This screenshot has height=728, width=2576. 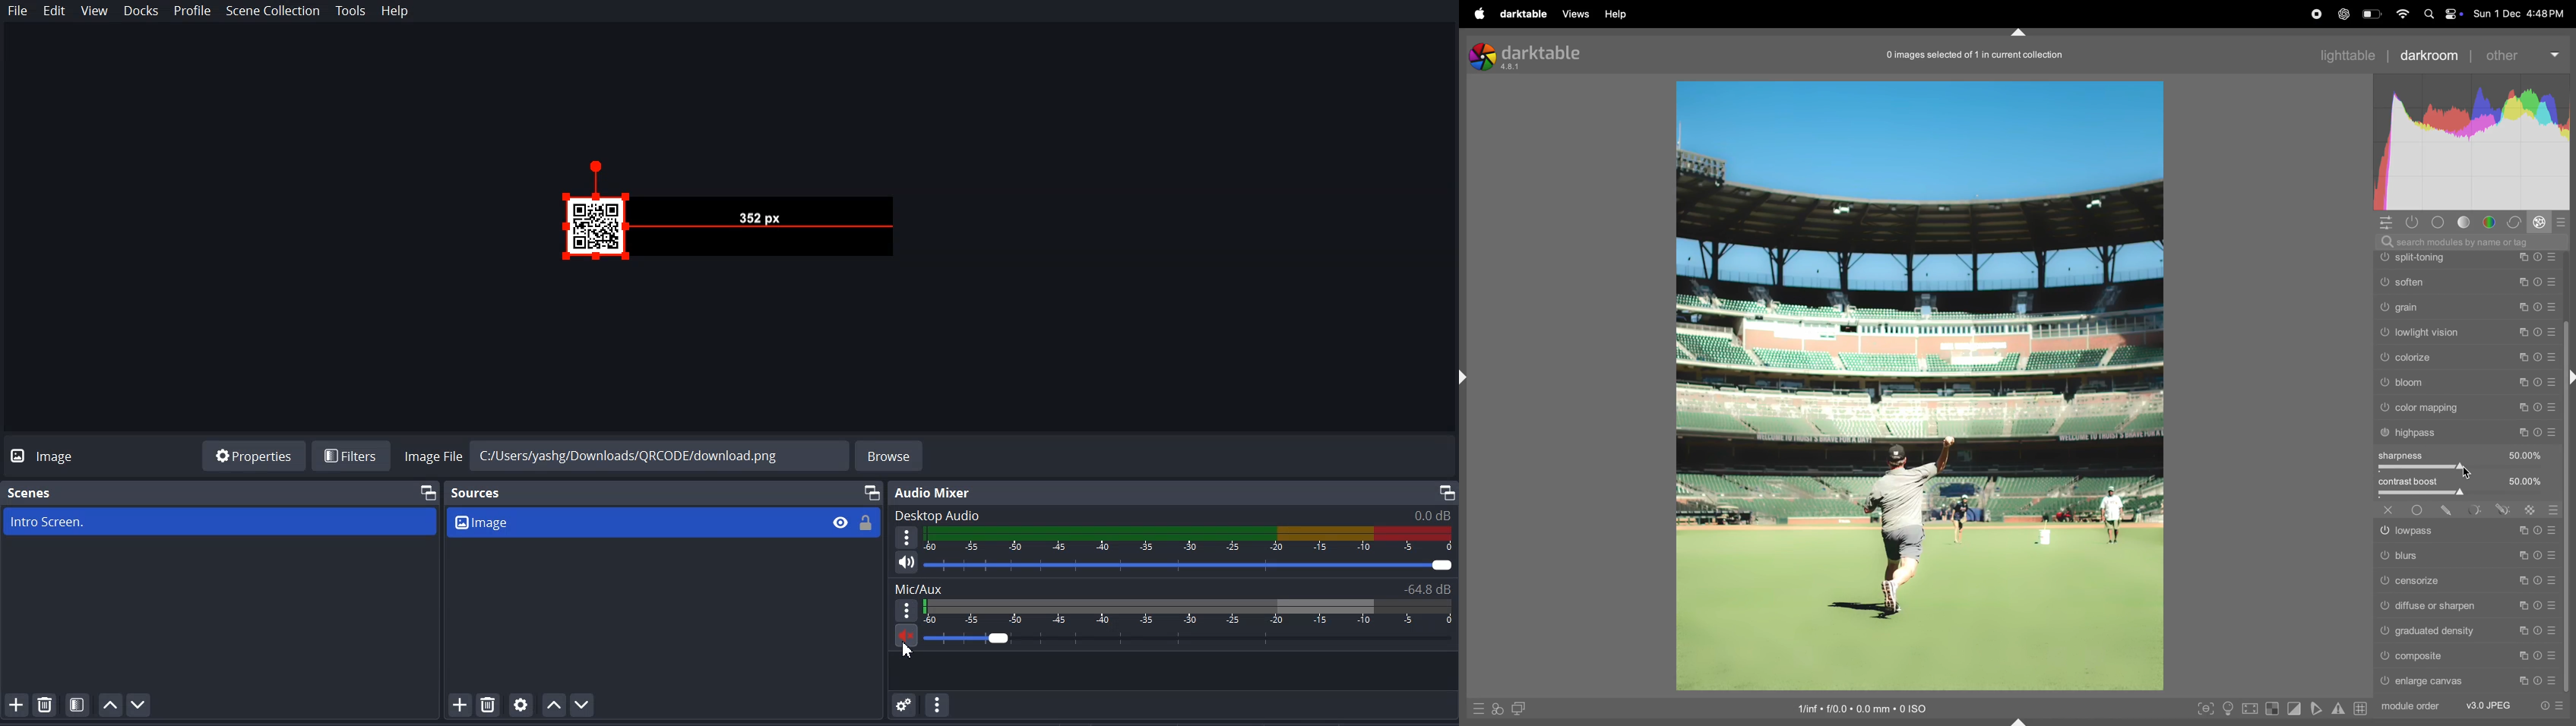 I want to click on darkroom, so click(x=2427, y=54).